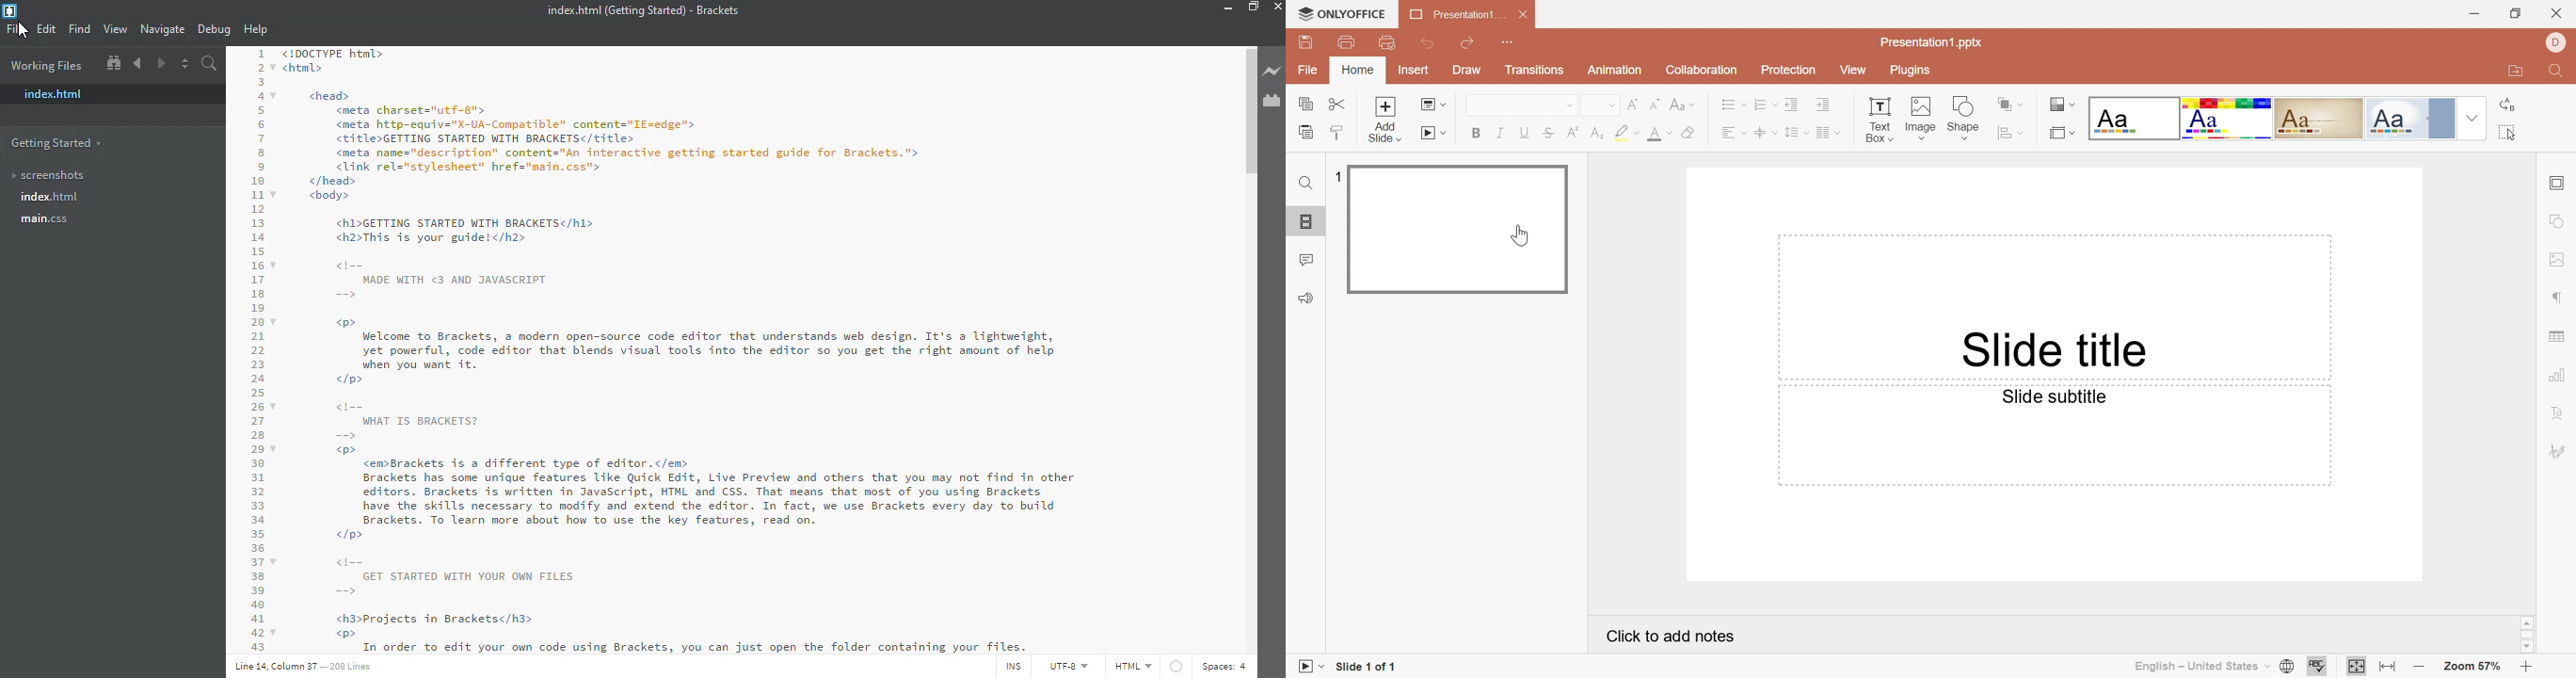 The height and width of the screenshot is (700, 2576). Describe the element at coordinates (1462, 233) in the screenshot. I see `Slide 1` at that location.